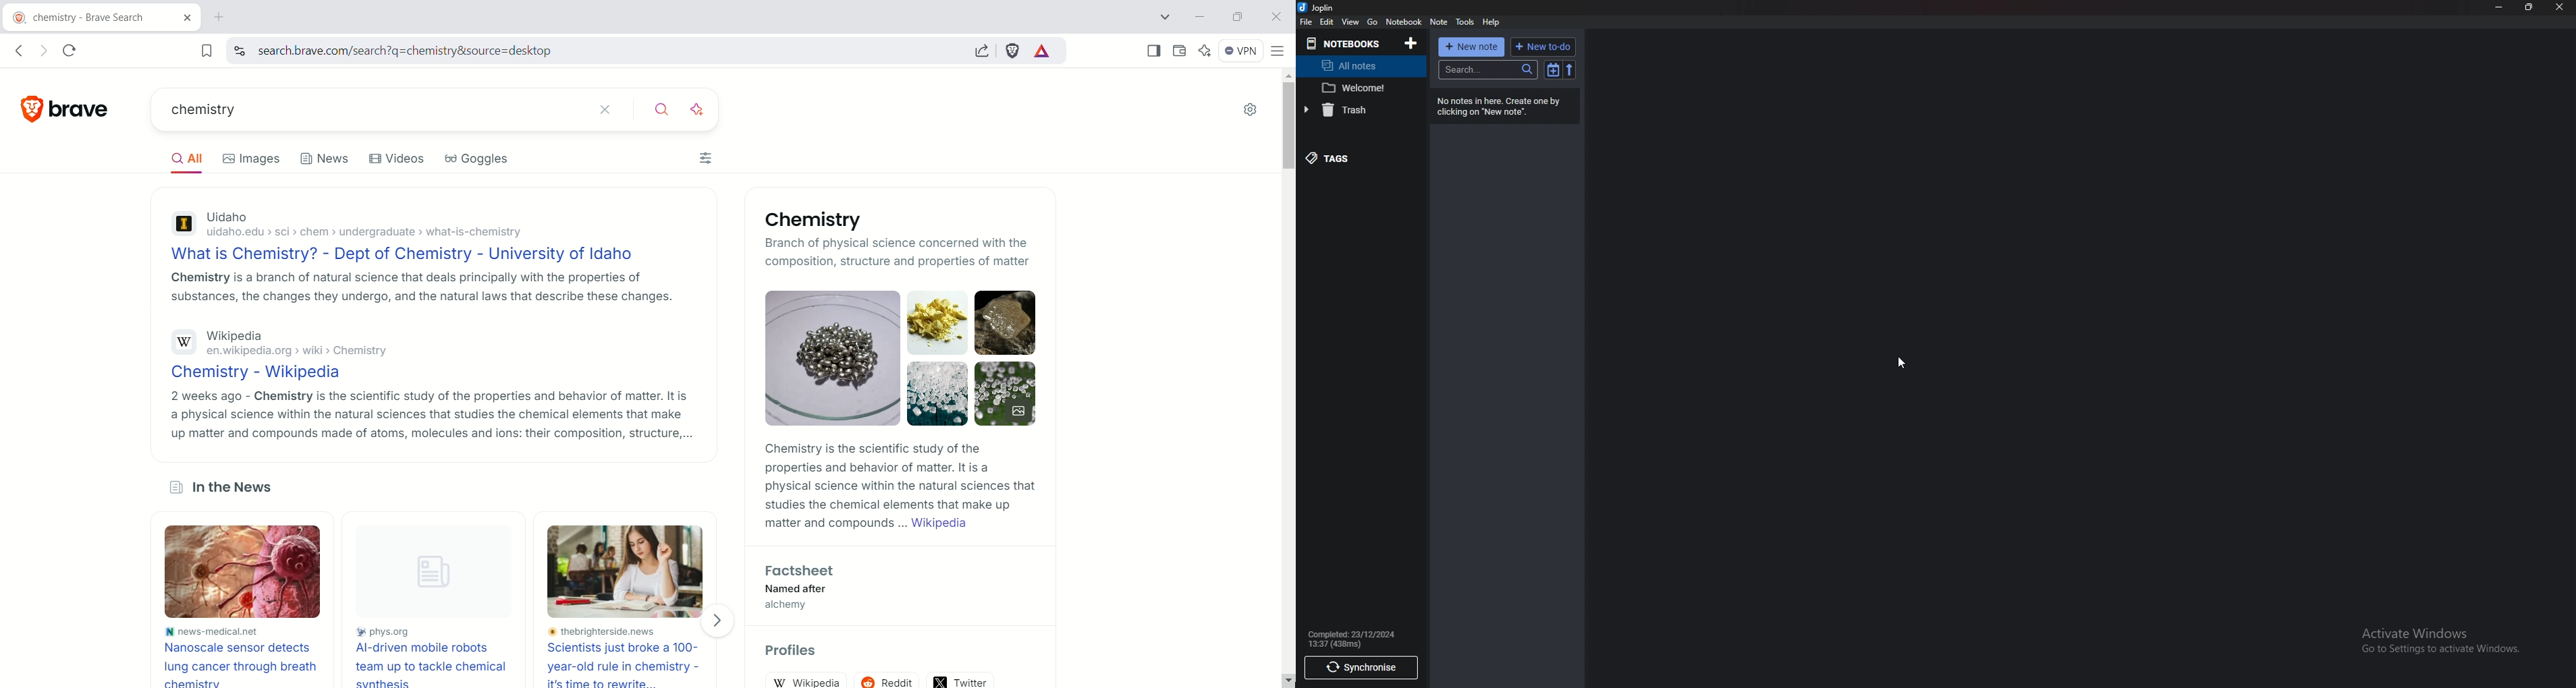 The height and width of the screenshot is (700, 2576). I want to click on brave shield, so click(1013, 51).